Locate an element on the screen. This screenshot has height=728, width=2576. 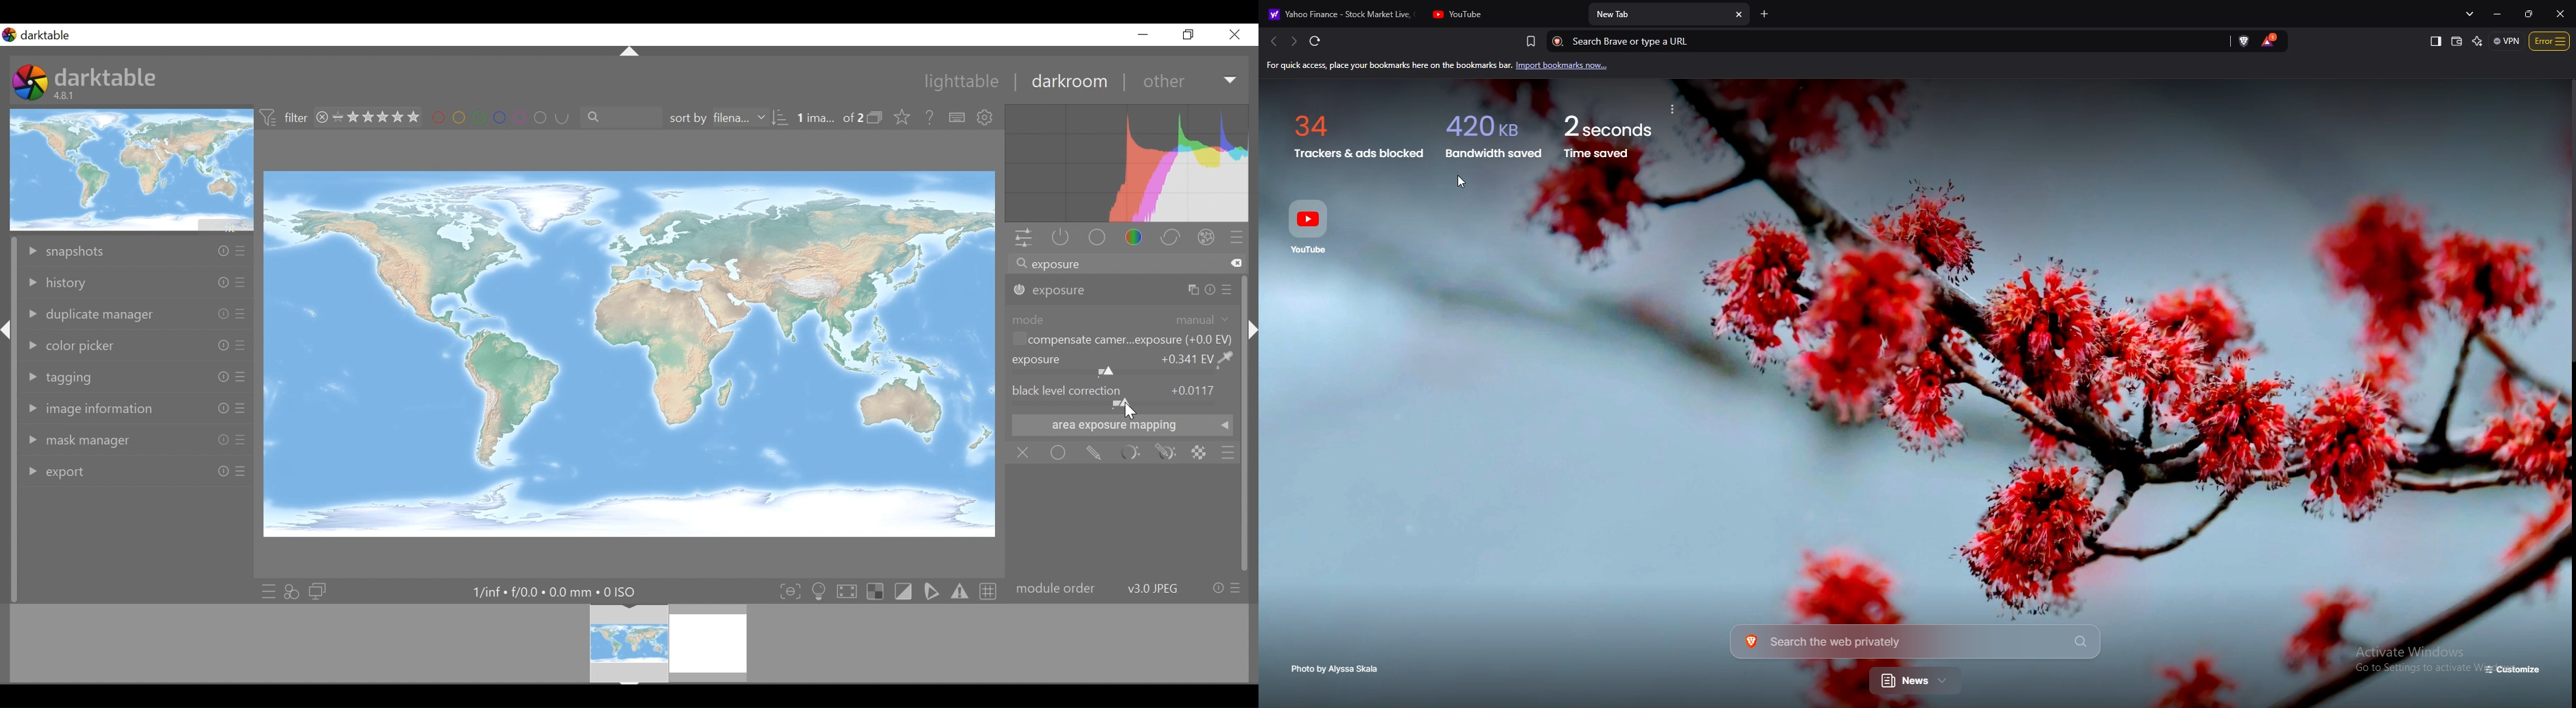
toggle guide lines is located at coordinates (987, 591).